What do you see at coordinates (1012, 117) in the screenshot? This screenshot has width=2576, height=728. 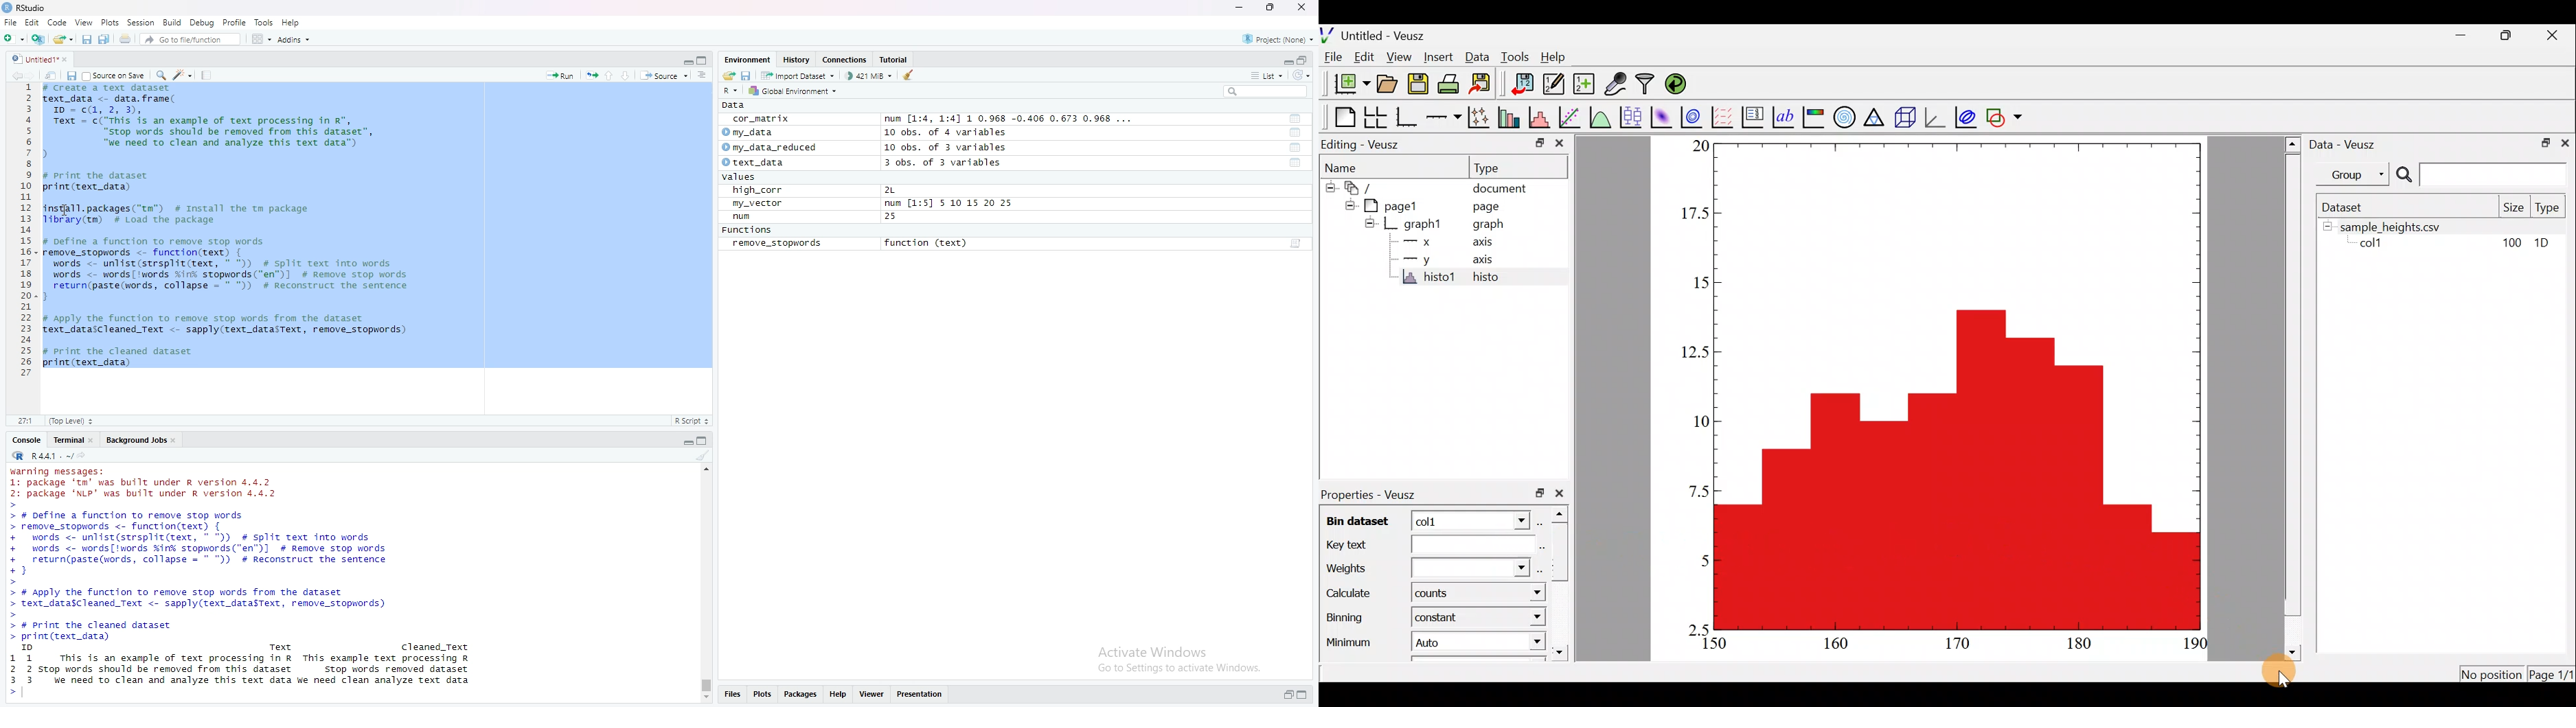 I see `num [1:4, 1:4] 1 0.968 -0.406 0.673 0.968 ...` at bounding box center [1012, 117].